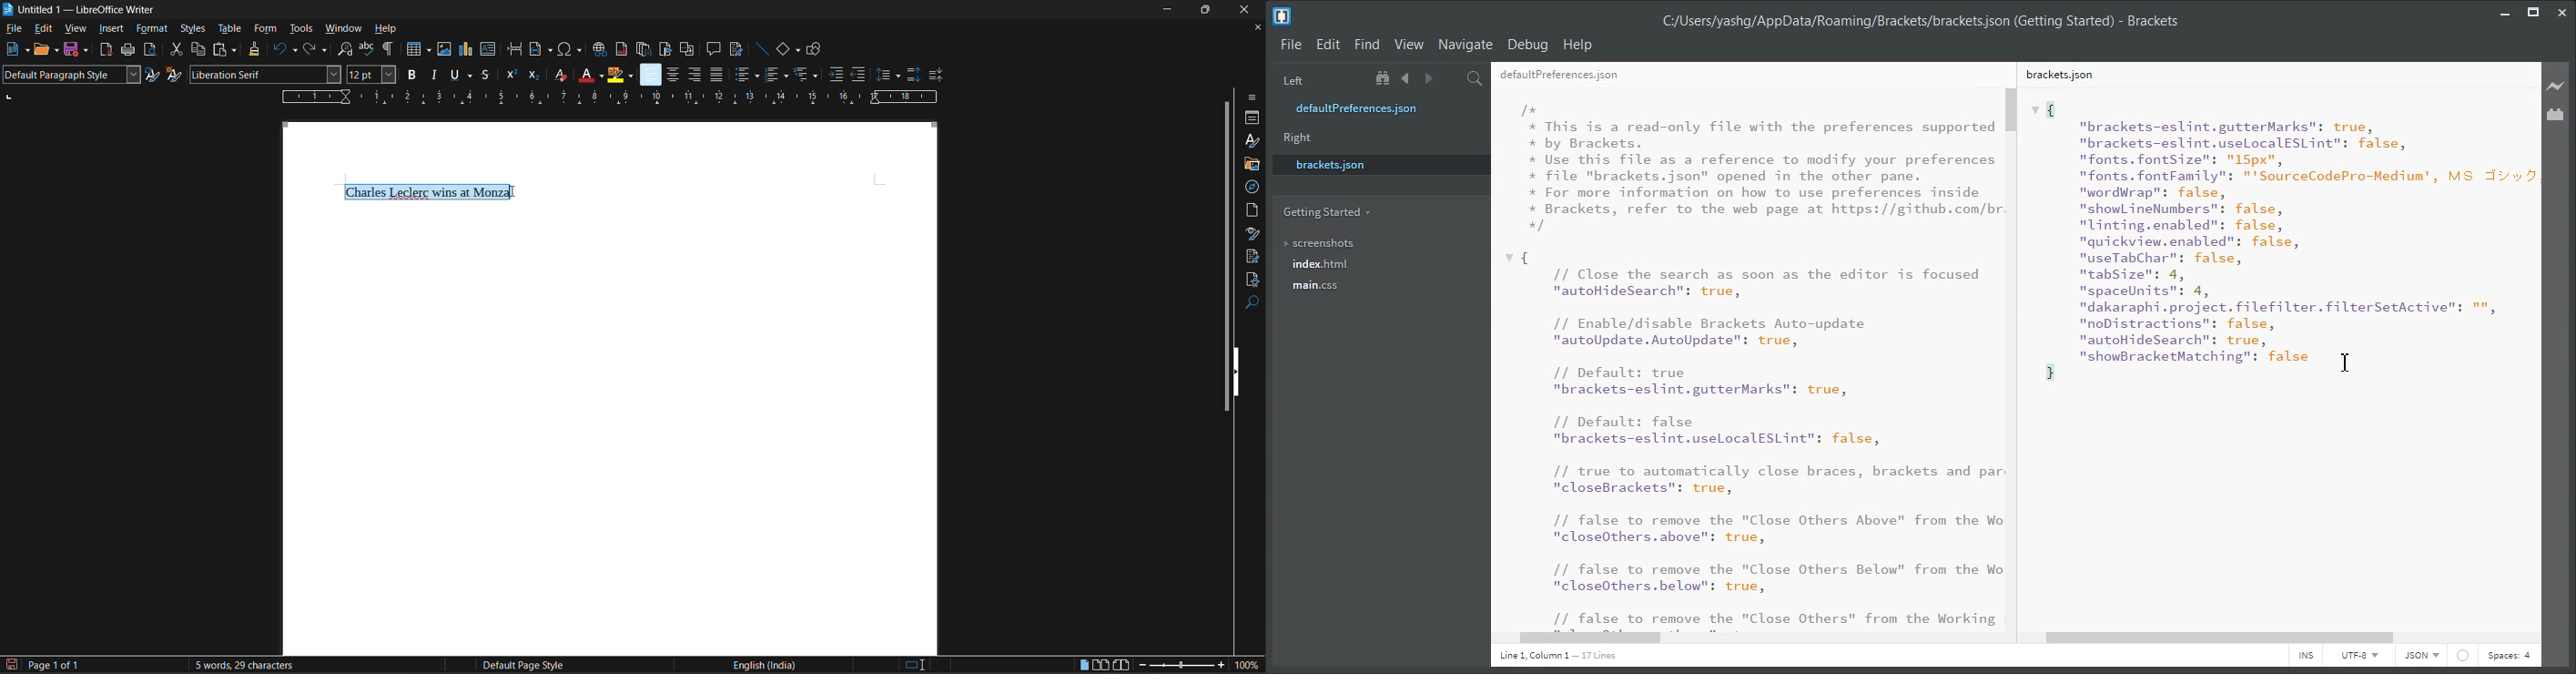 Image resolution: width=2576 pixels, height=700 pixels. I want to click on cut, so click(175, 49).